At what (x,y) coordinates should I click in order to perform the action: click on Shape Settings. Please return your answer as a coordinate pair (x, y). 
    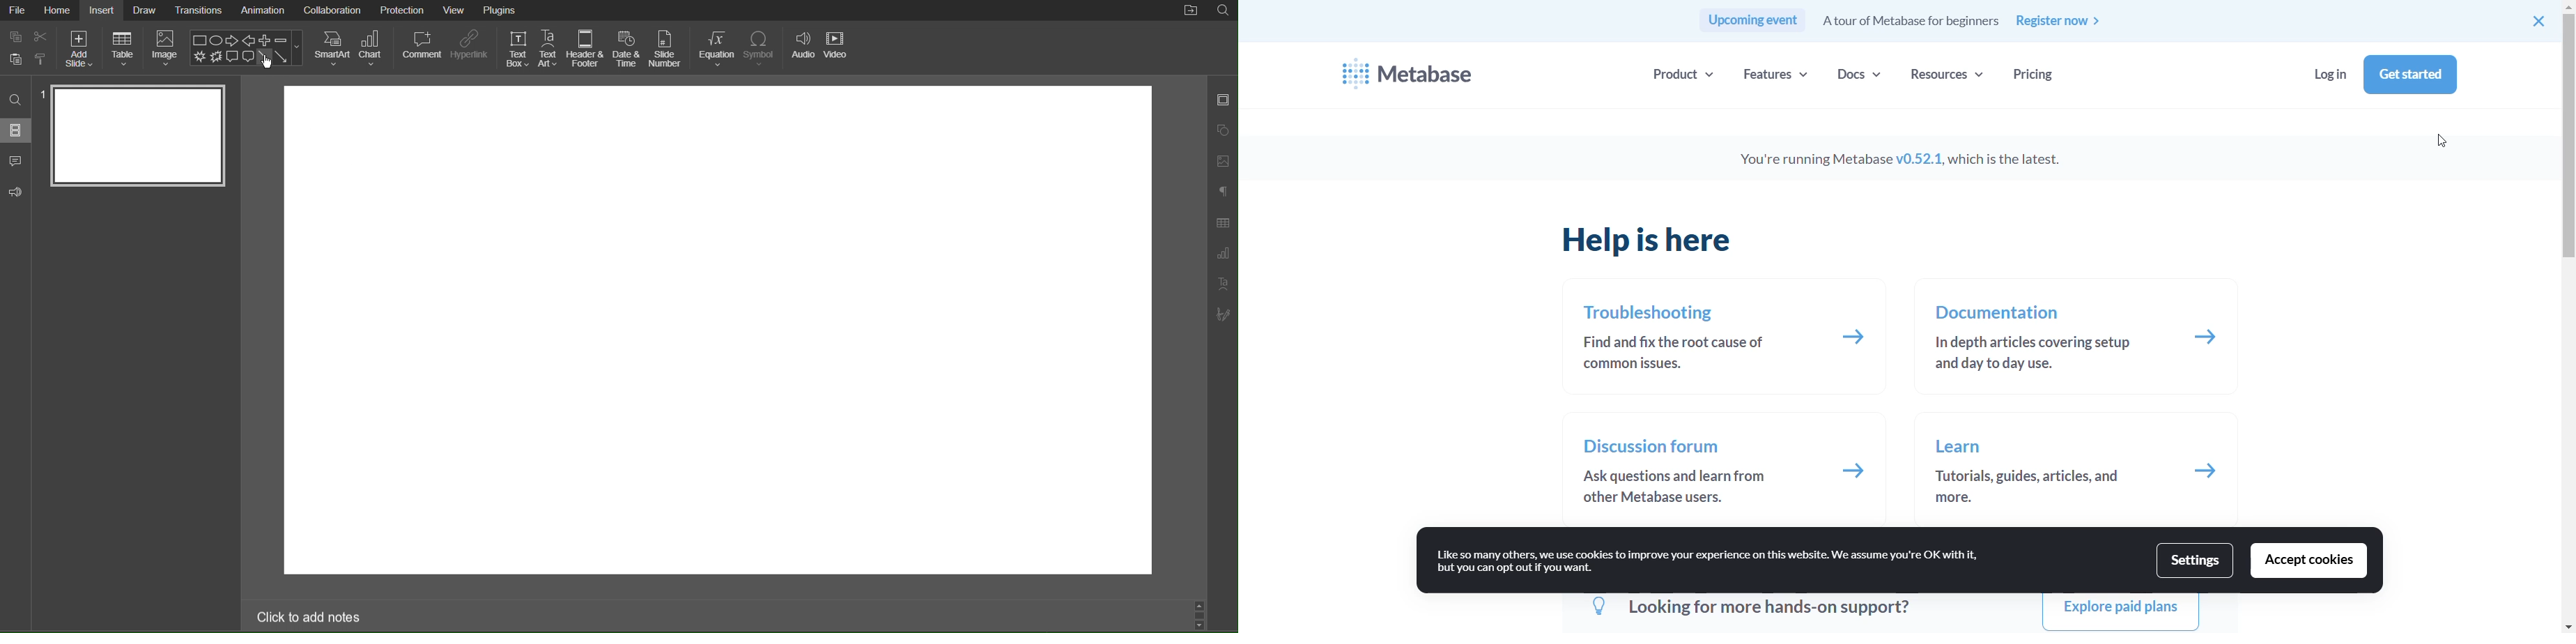
    Looking at the image, I should click on (1223, 127).